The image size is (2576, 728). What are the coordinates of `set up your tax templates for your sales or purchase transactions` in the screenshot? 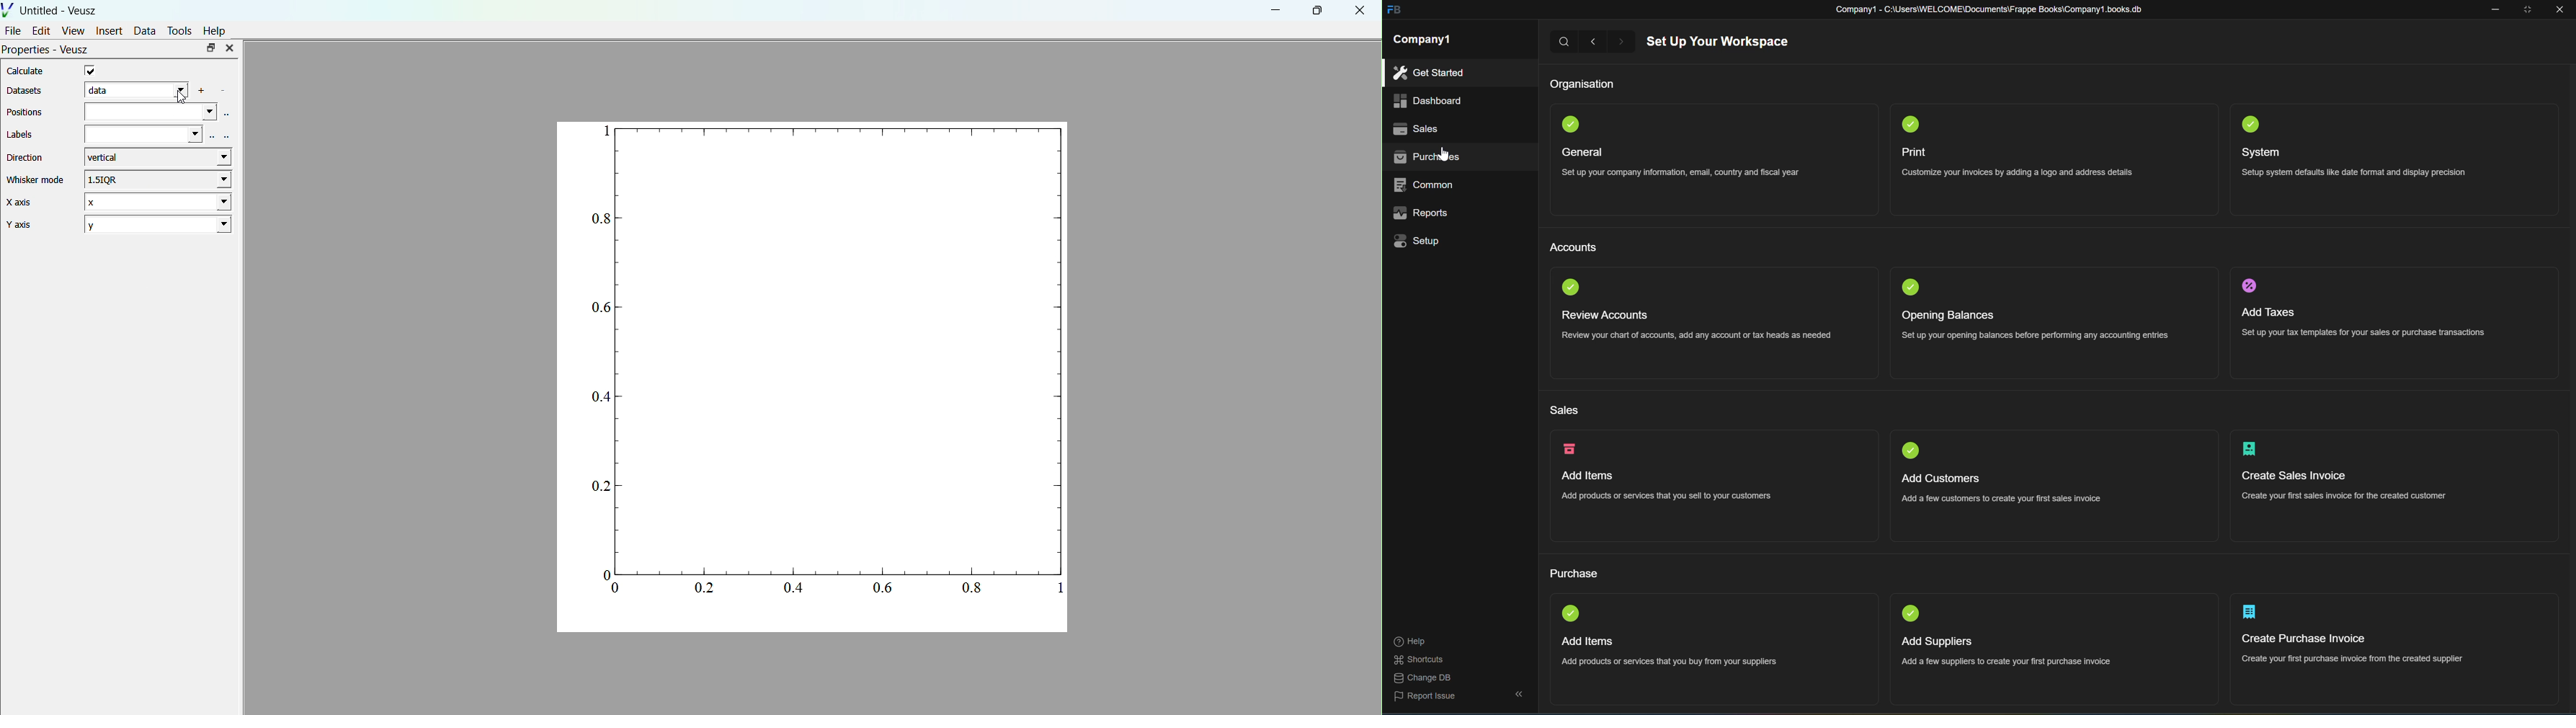 It's located at (2363, 332).